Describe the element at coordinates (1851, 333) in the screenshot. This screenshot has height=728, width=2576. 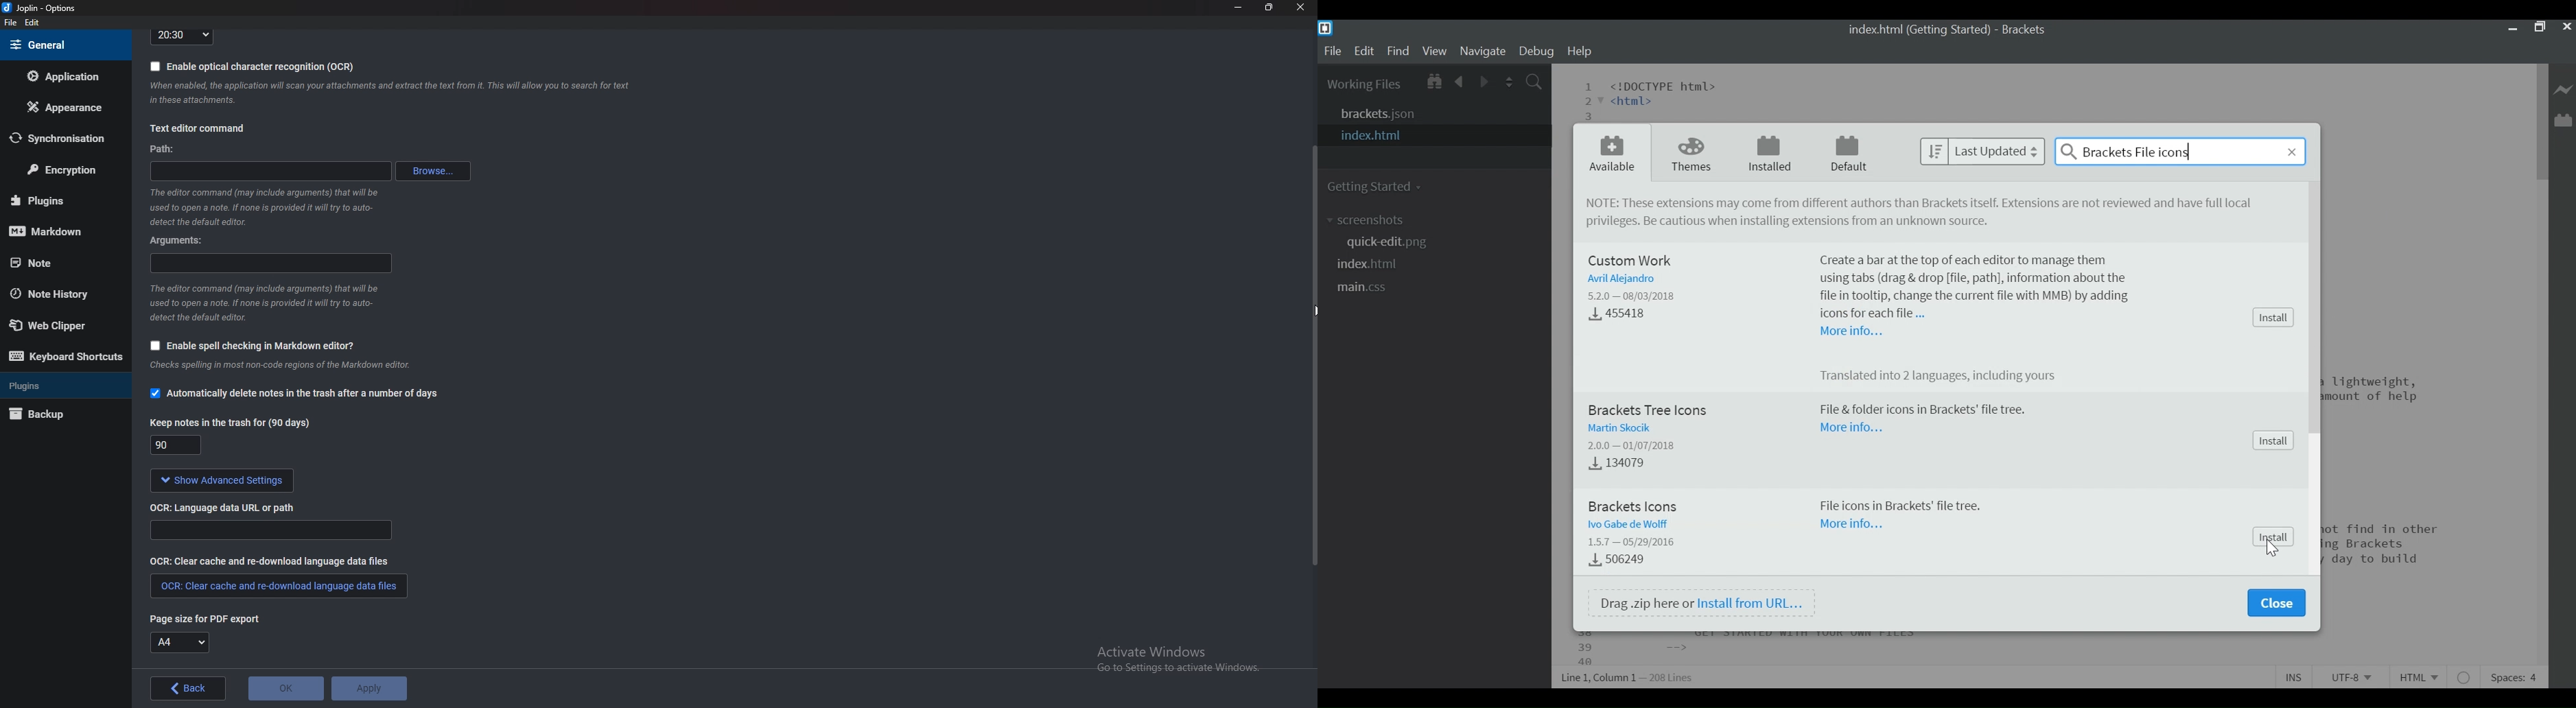
I see `More Information` at that location.